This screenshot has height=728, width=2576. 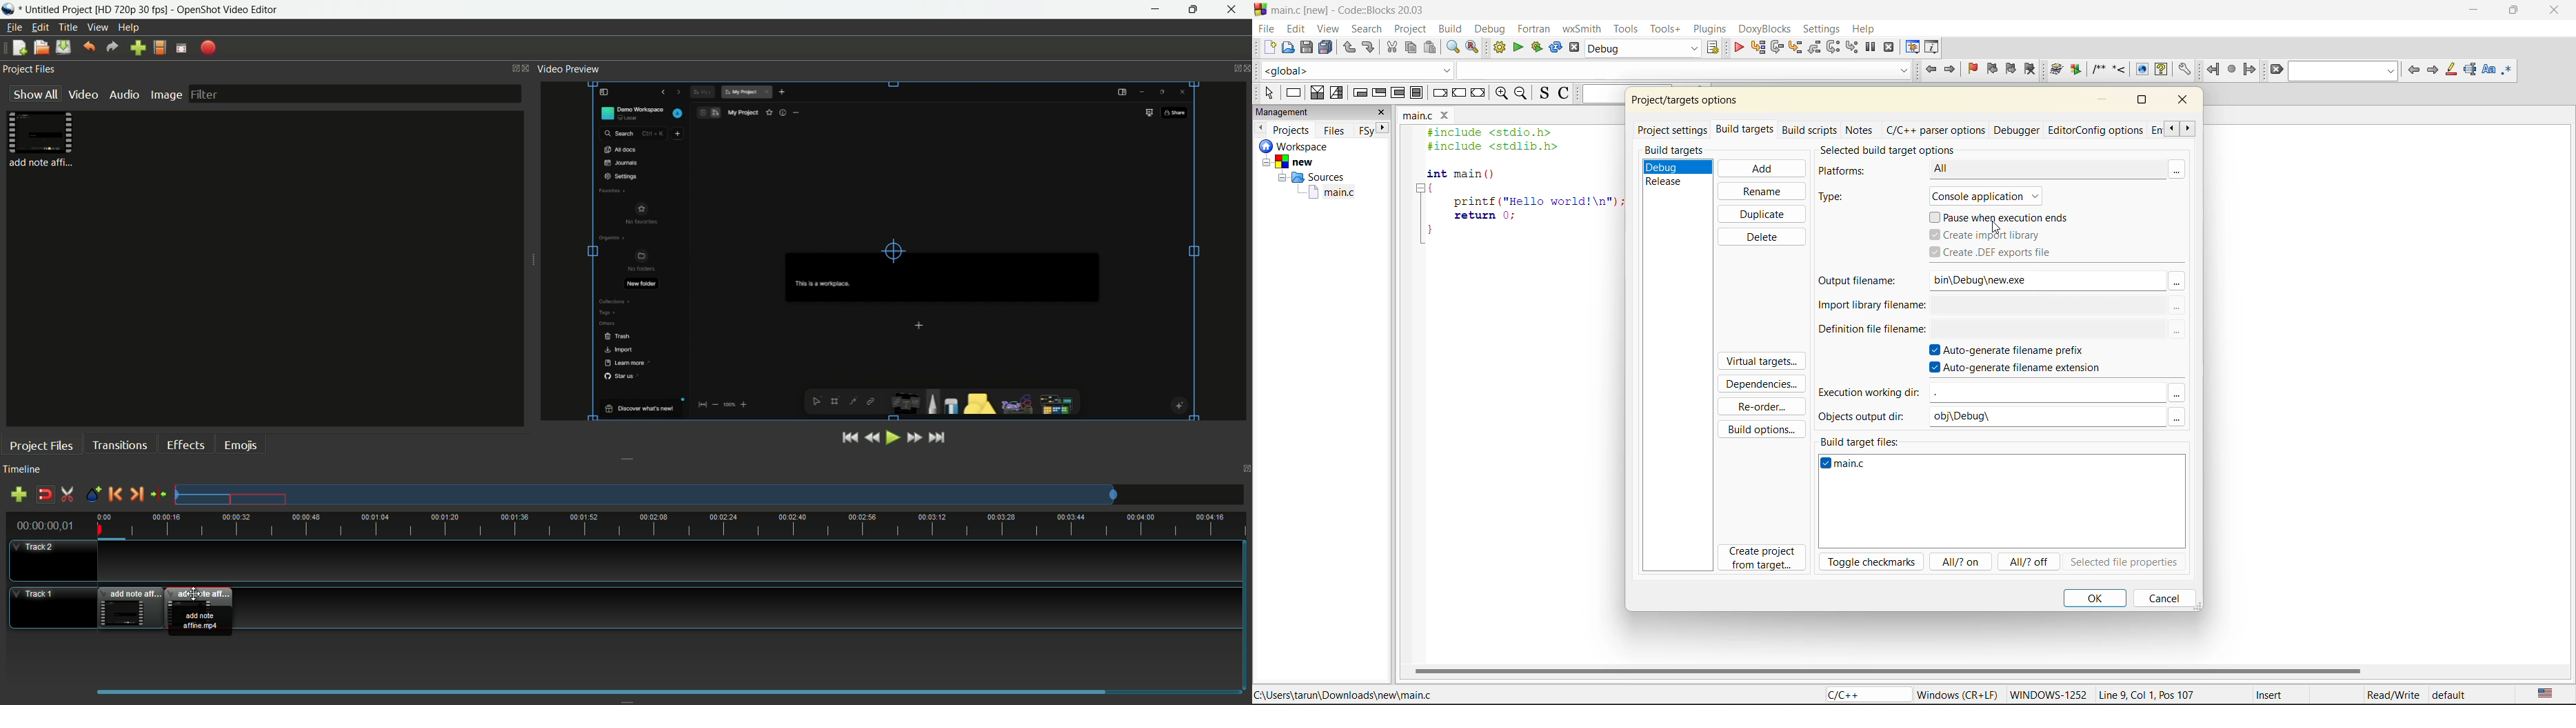 I want to click on Run doxywizard, so click(x=2055, y=70).